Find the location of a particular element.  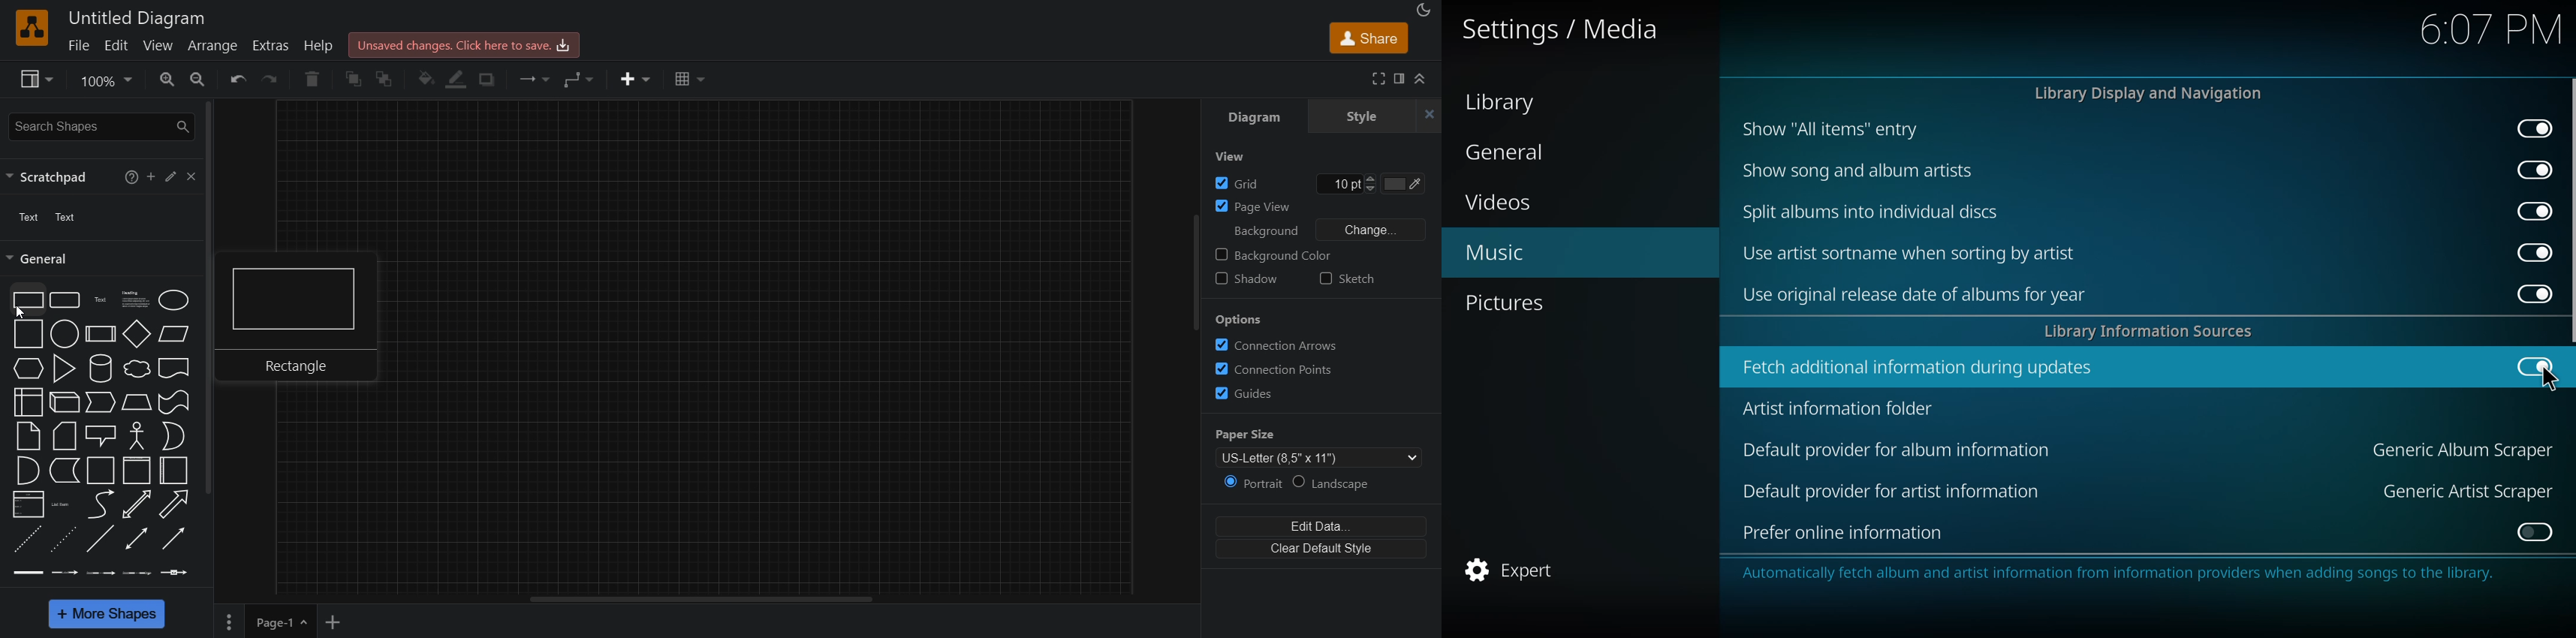

connection is located at coordinates (536, 78).